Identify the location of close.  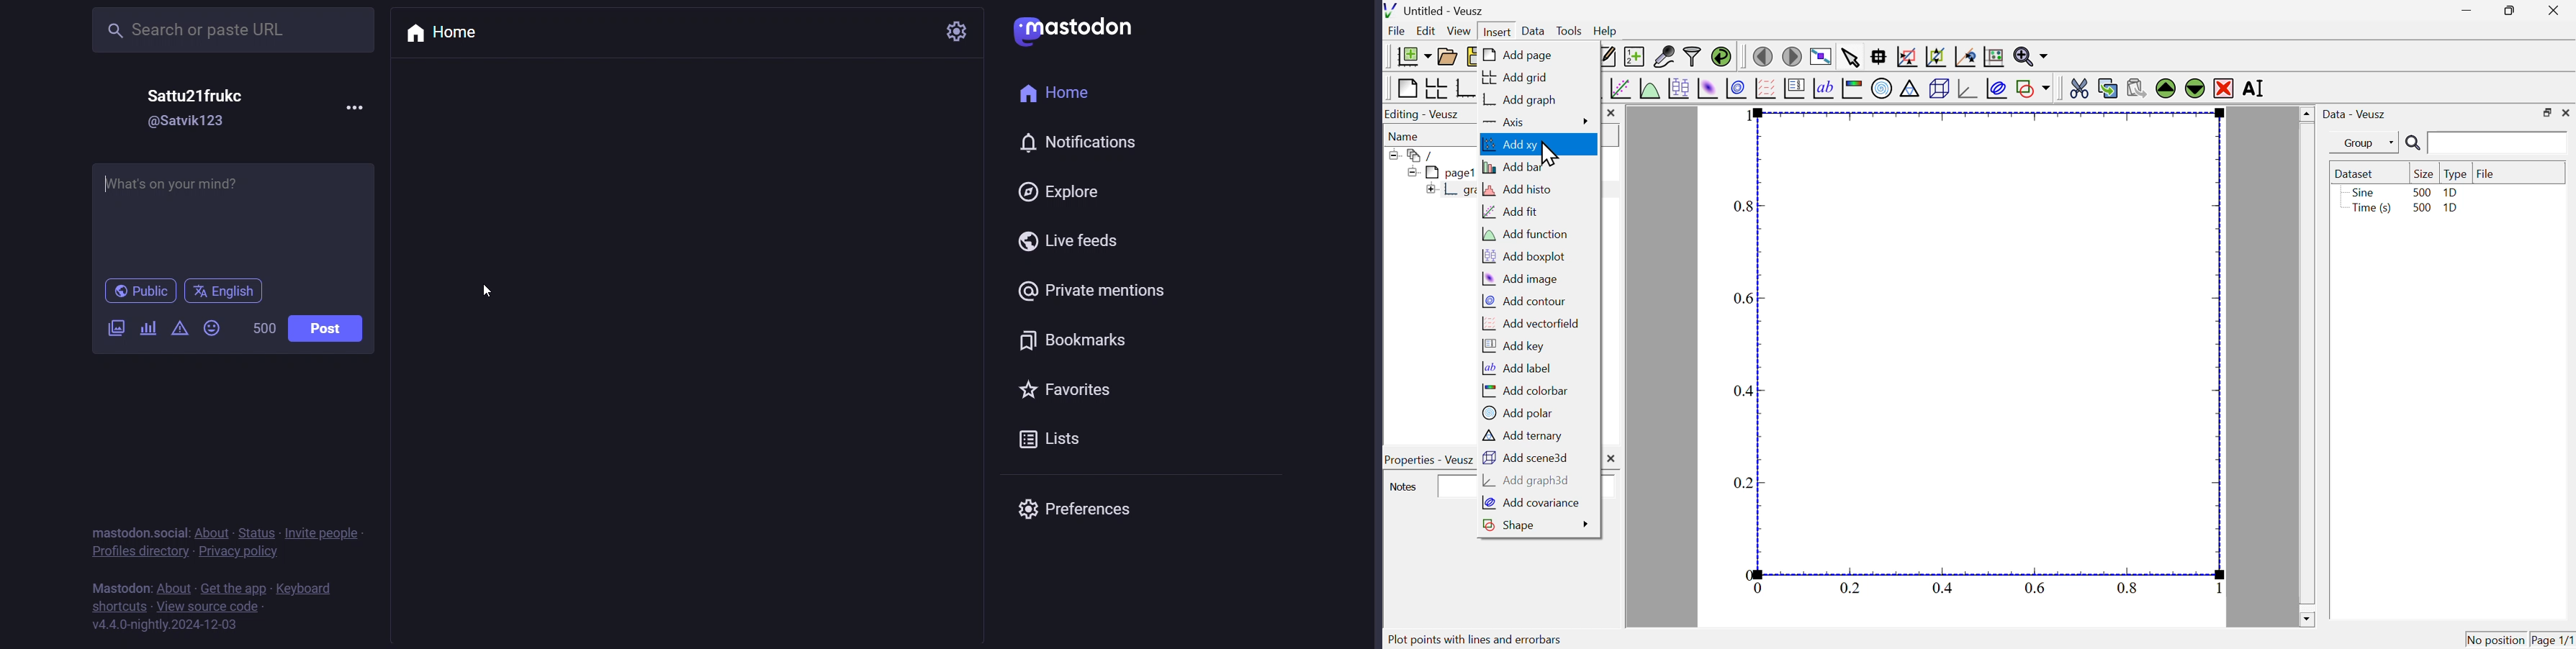
(2557, 9).